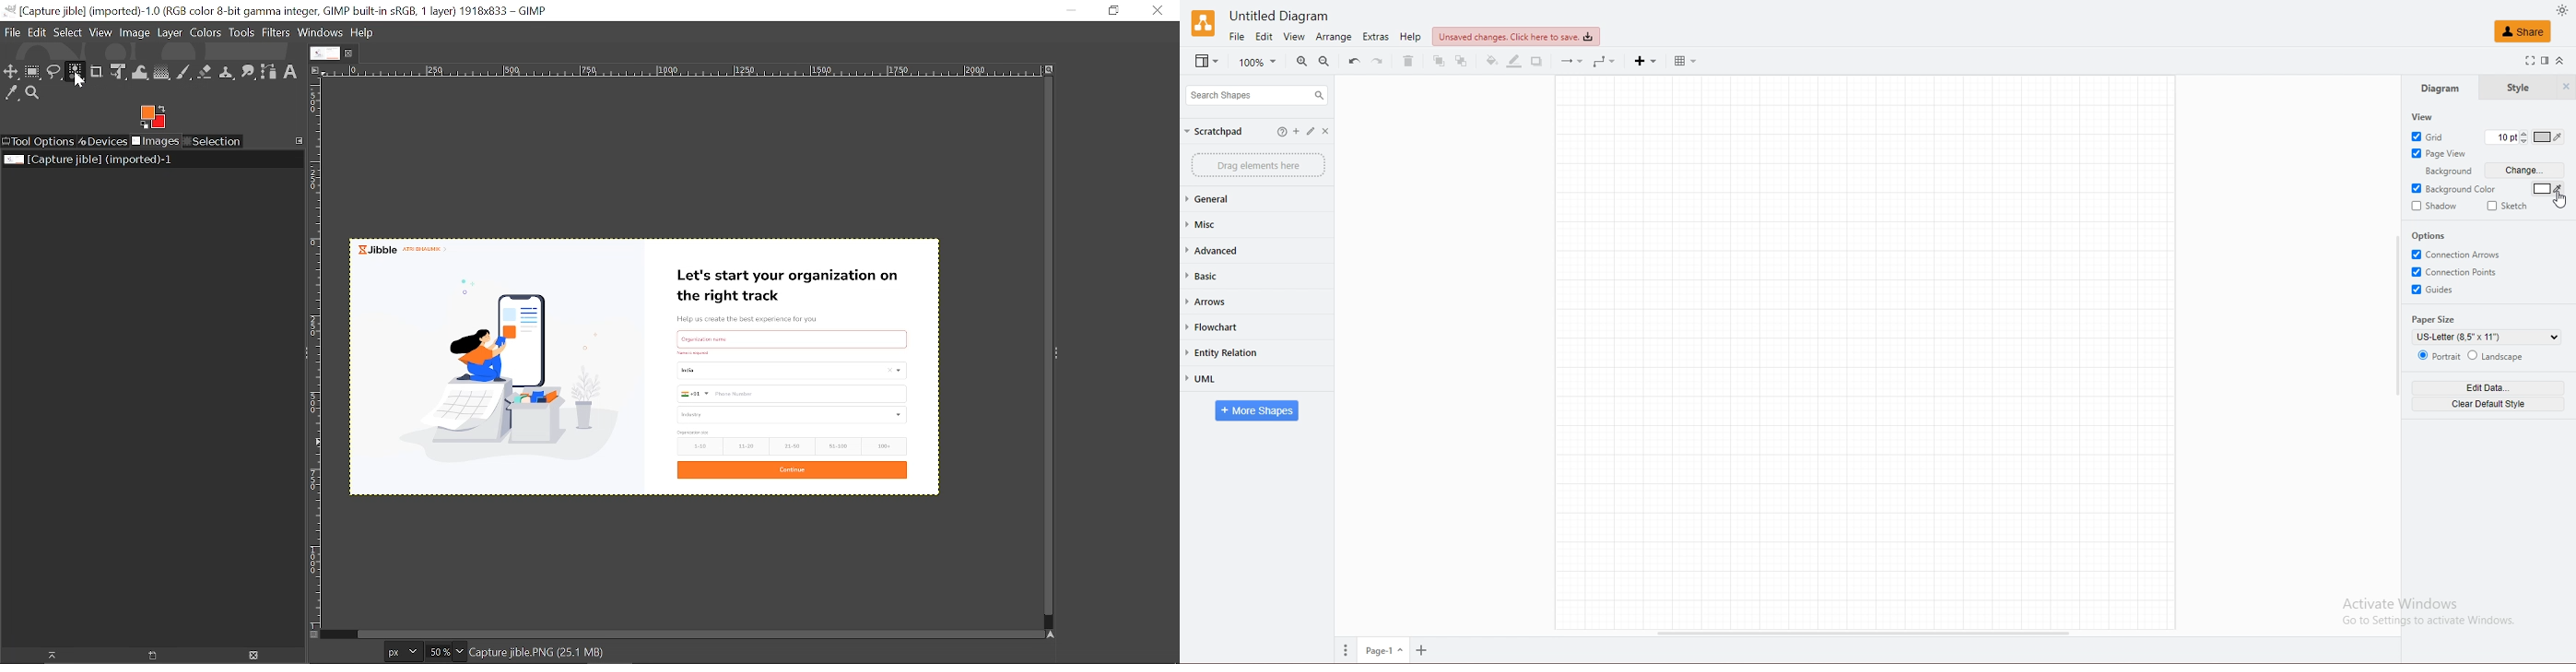 The width and height of the screenshot is (2576, 672). What do you see at coordinates (437, 652) in the screenshot?
I see `Current zoom` at bounding box center [437, 652].